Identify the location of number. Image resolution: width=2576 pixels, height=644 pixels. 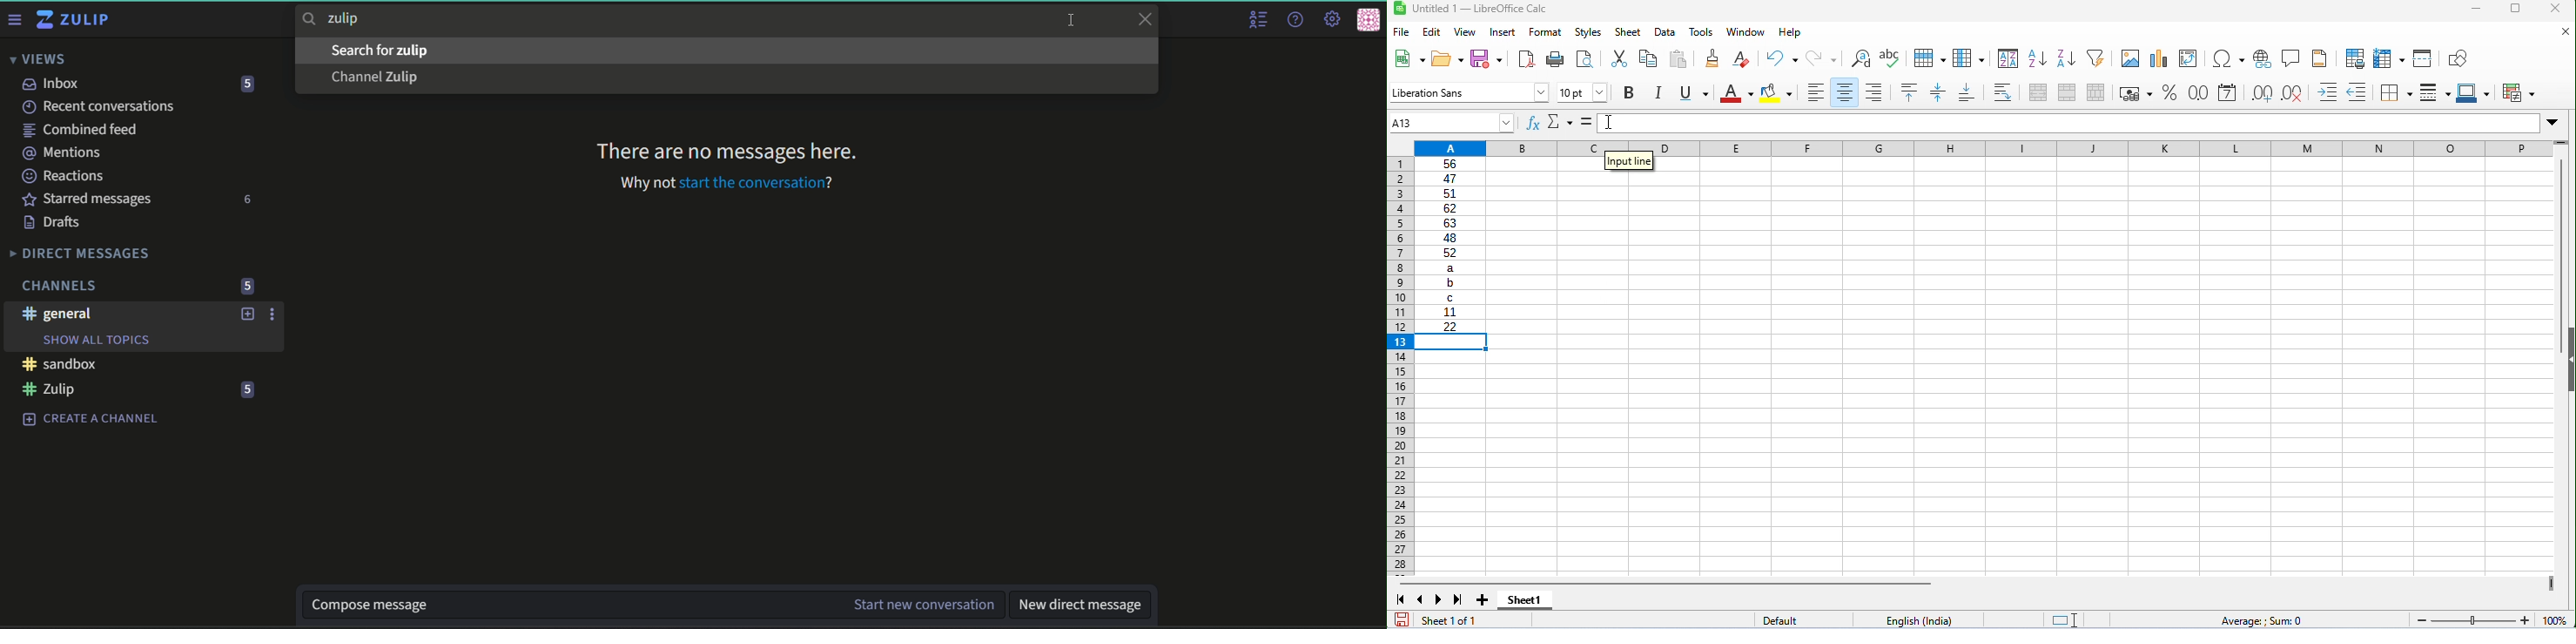
(248, 391).